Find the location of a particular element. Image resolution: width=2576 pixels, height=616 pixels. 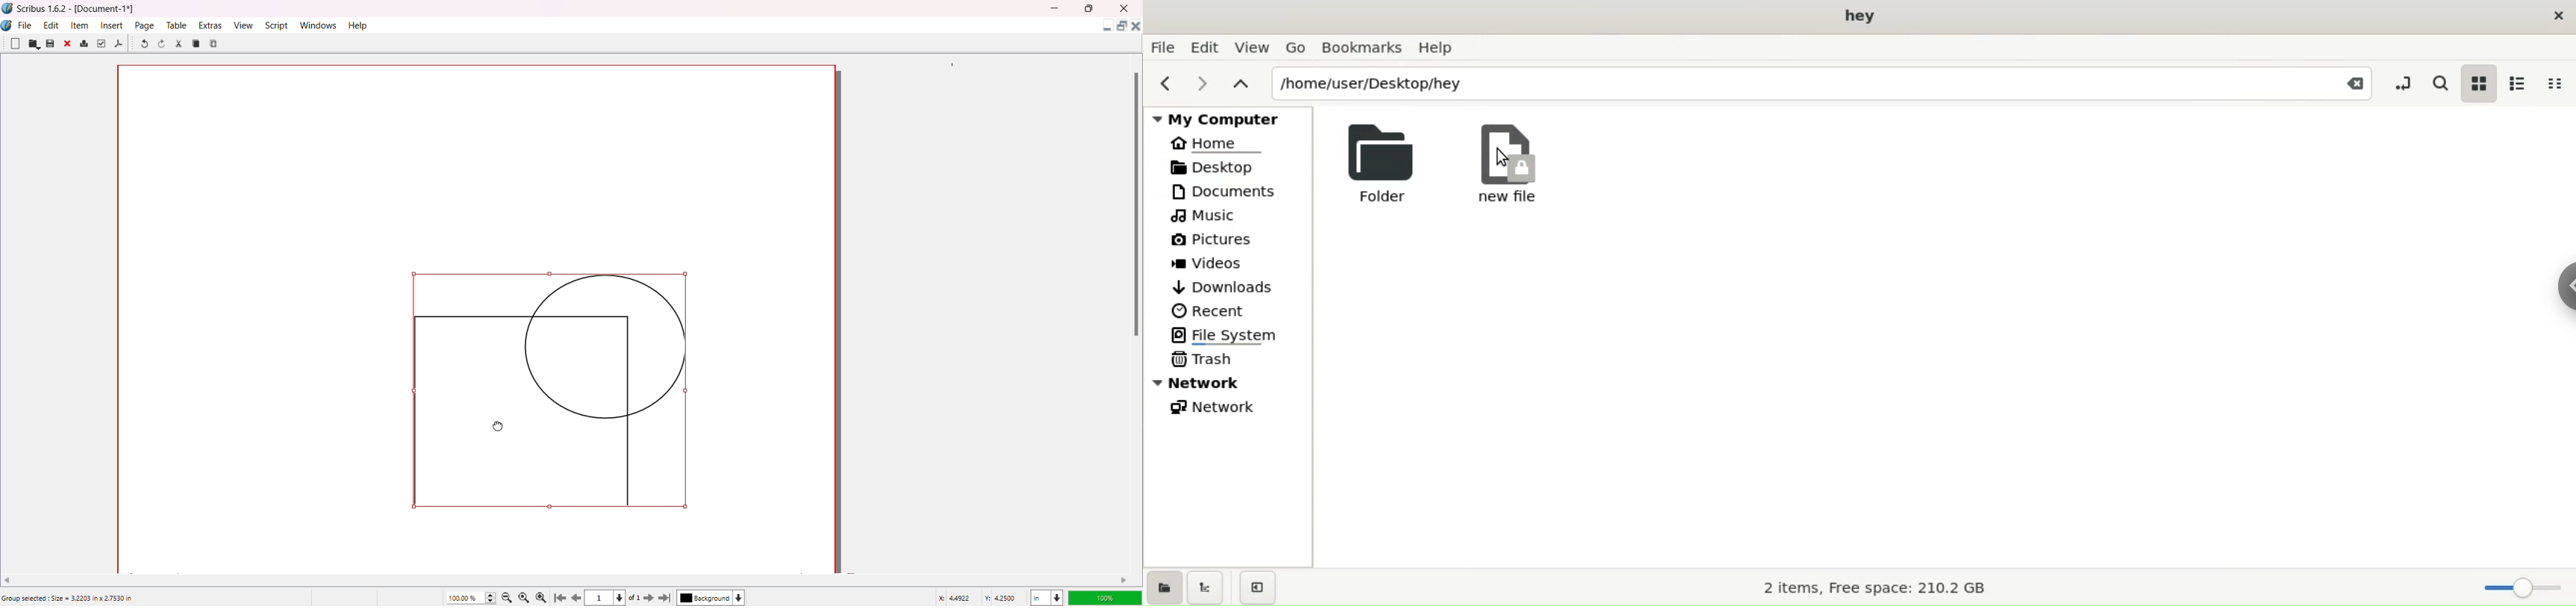

Current page is located at coordinates (601, 598).